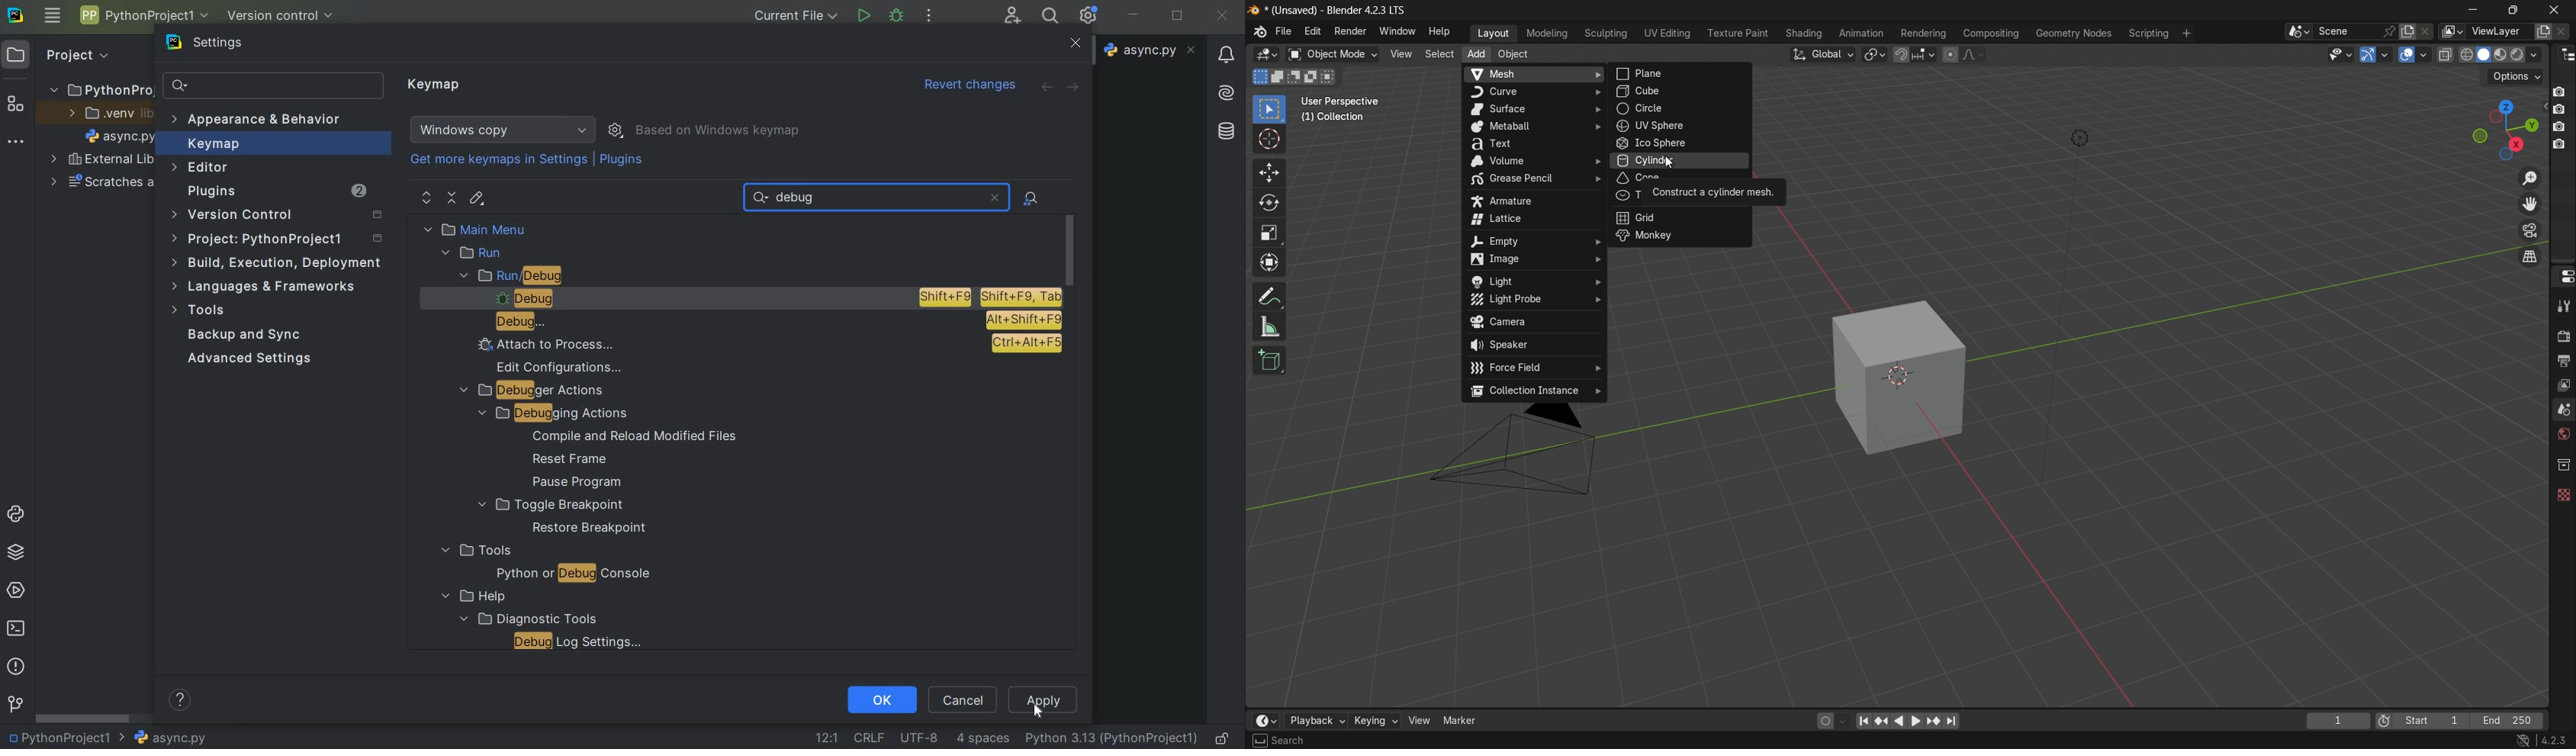  I want to click on editor, so click(201, 167).